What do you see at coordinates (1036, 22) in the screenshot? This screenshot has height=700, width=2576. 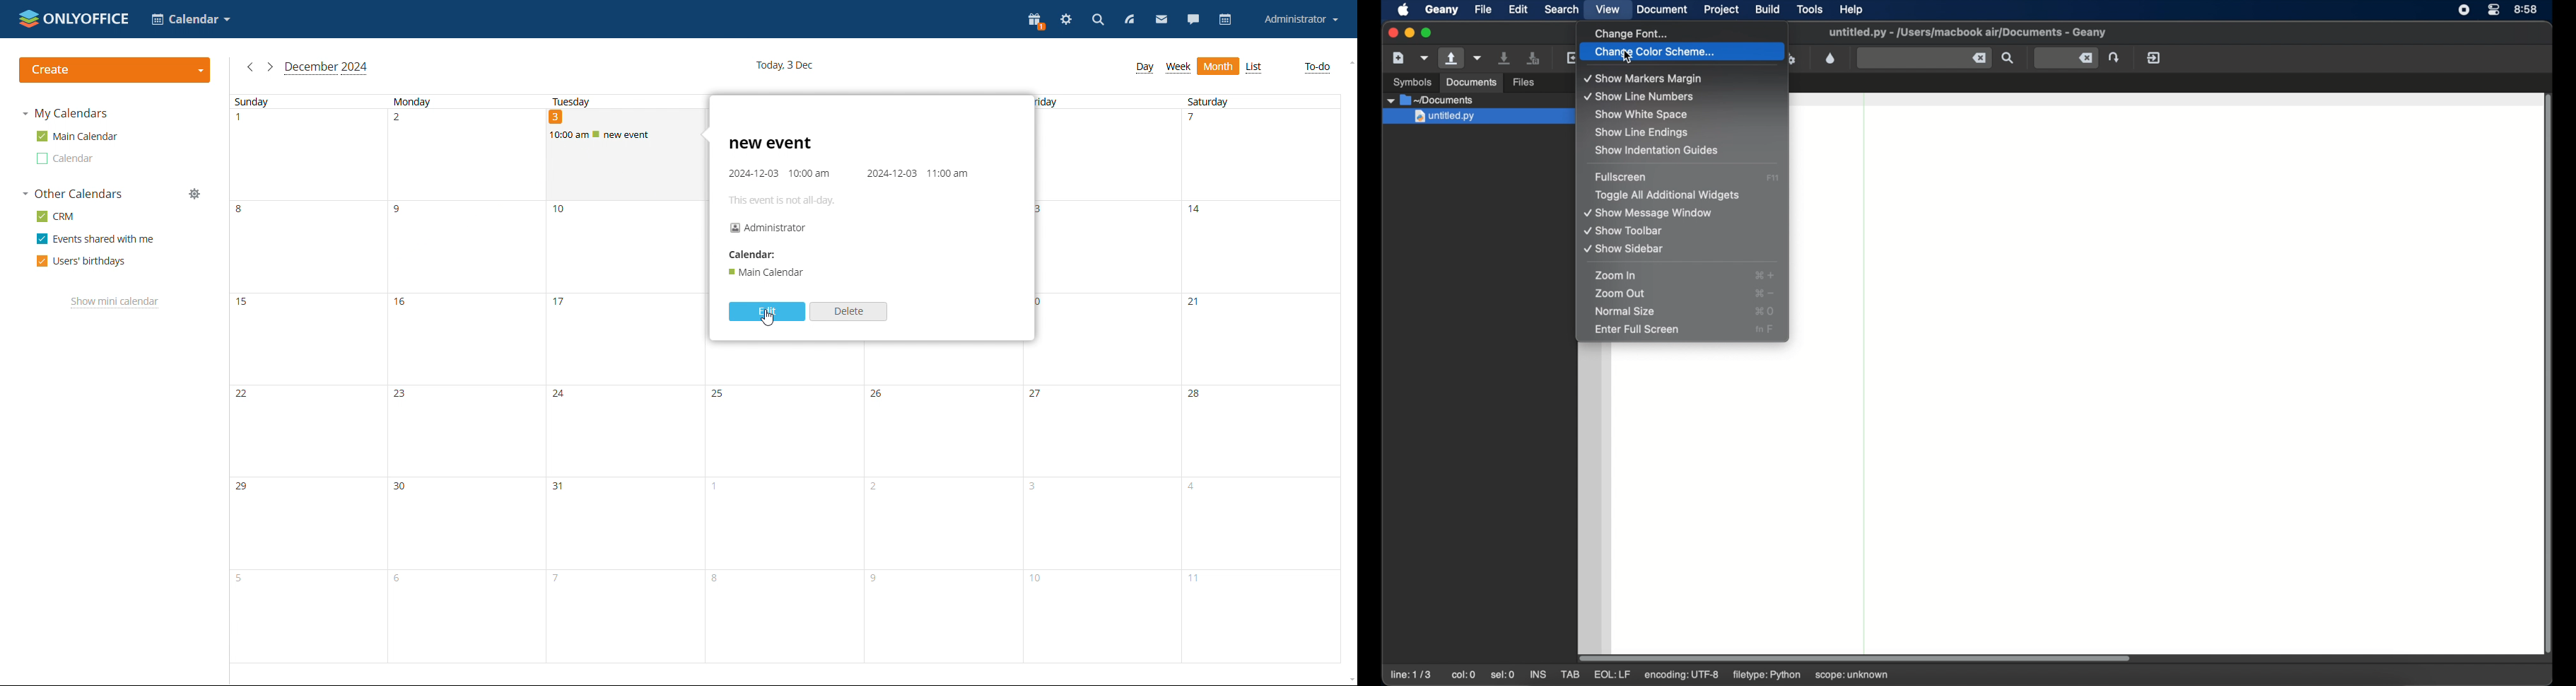 I see `present` at bounding box center [1036, 22].